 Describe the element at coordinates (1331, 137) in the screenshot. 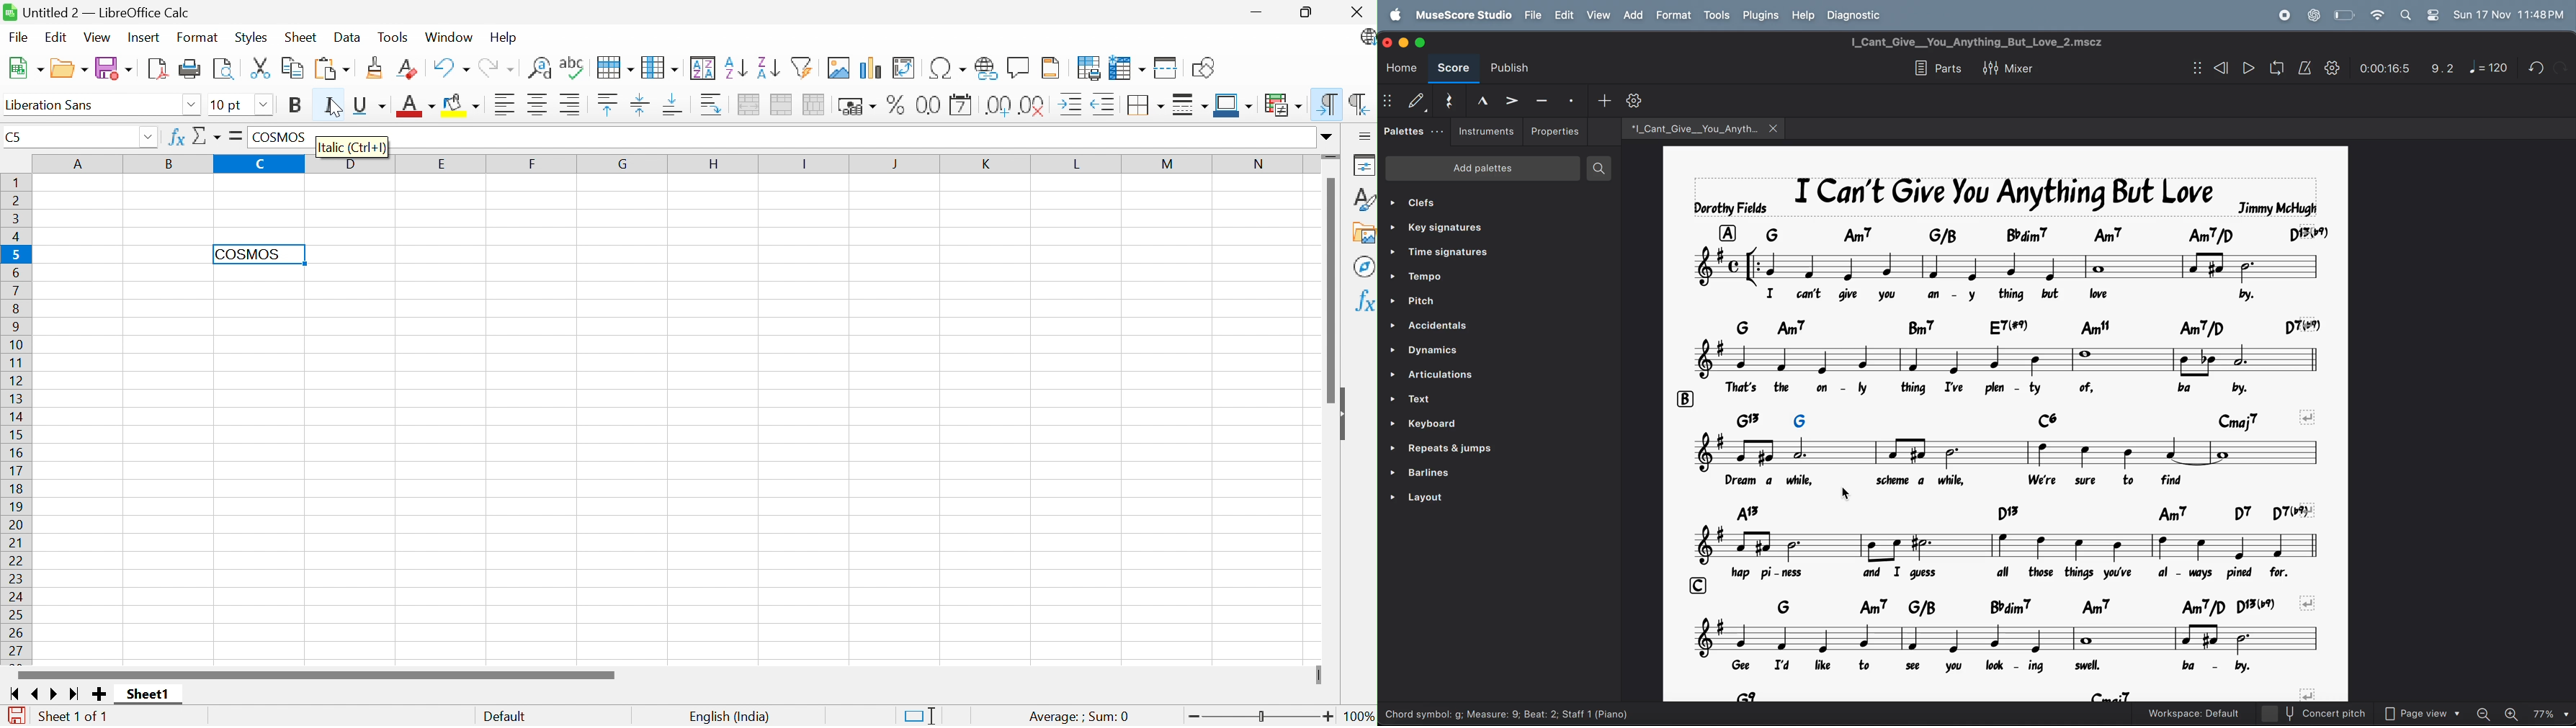

I see `Expand formula bar` at that location.